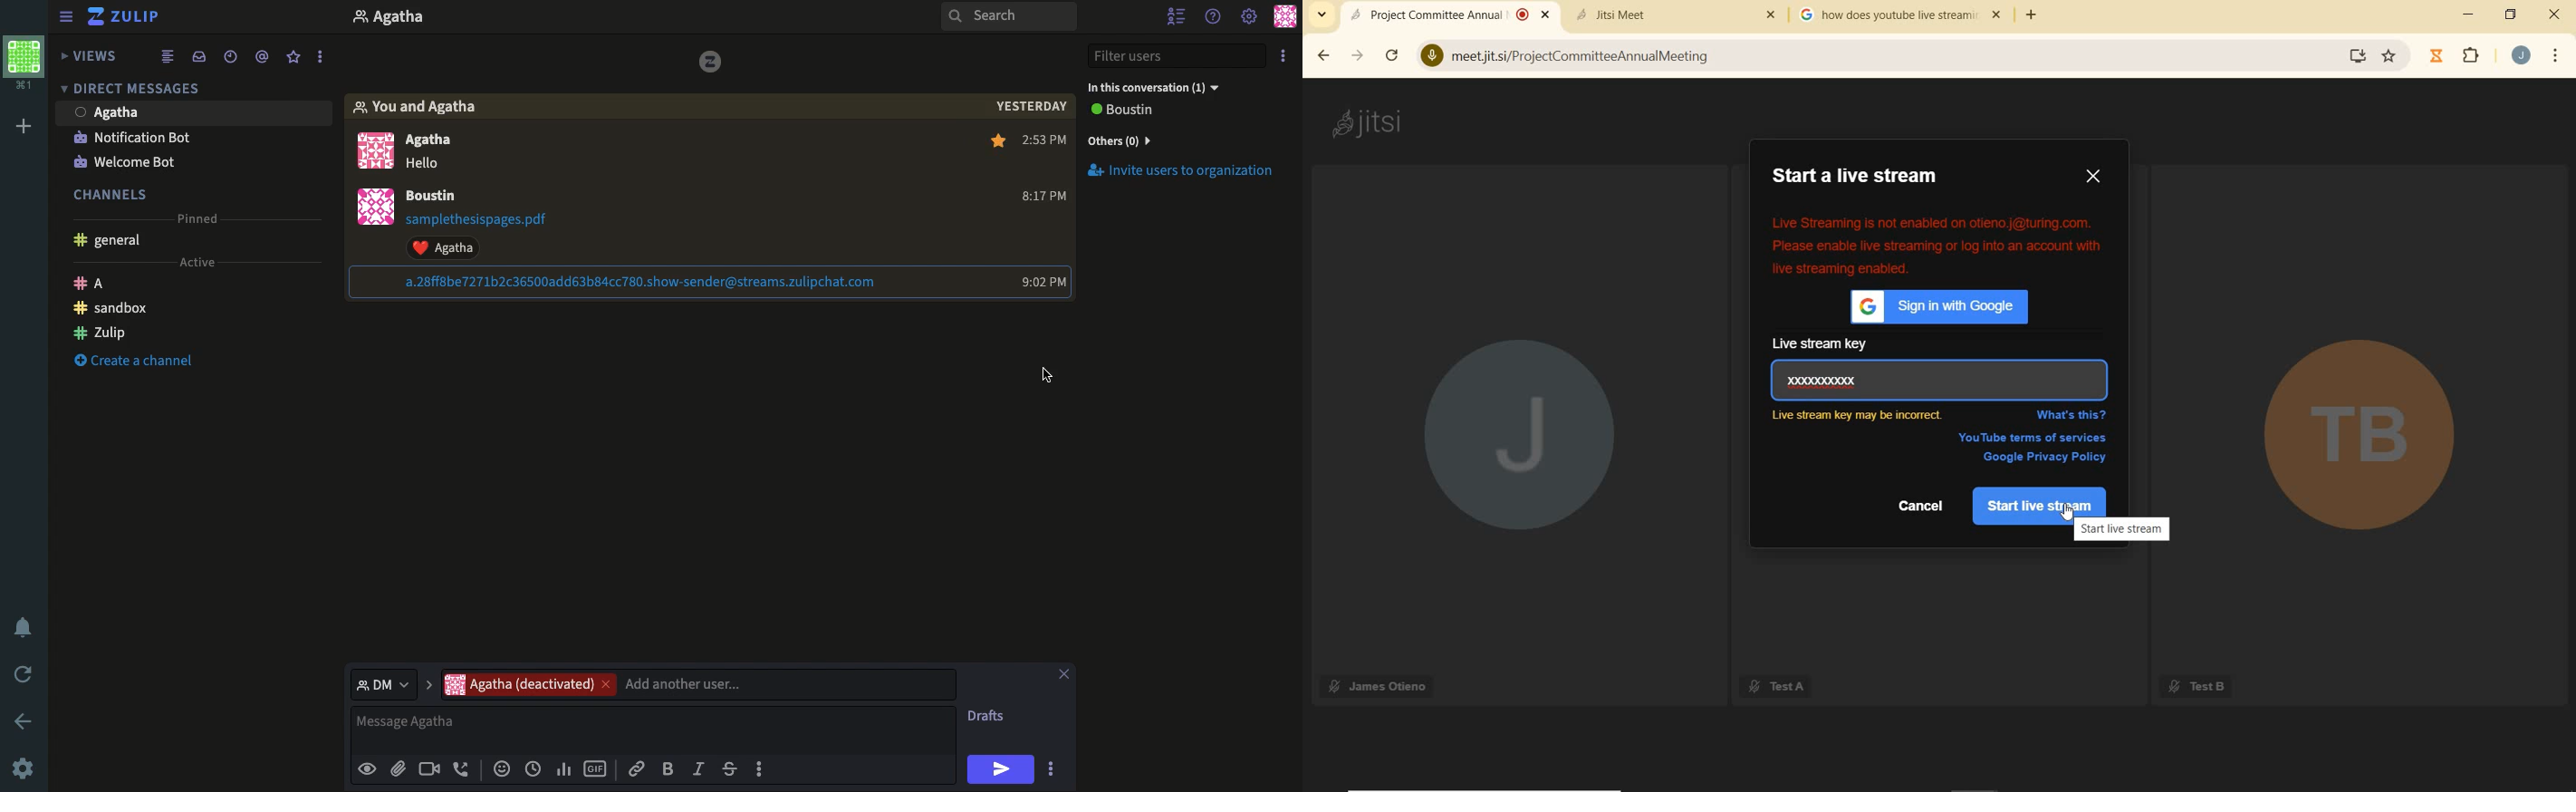 The width and height of the screenshot is (2576, 812). Describe the element at coordinates (1825, 344) in the screenshot. I see `live stream key` at that location.